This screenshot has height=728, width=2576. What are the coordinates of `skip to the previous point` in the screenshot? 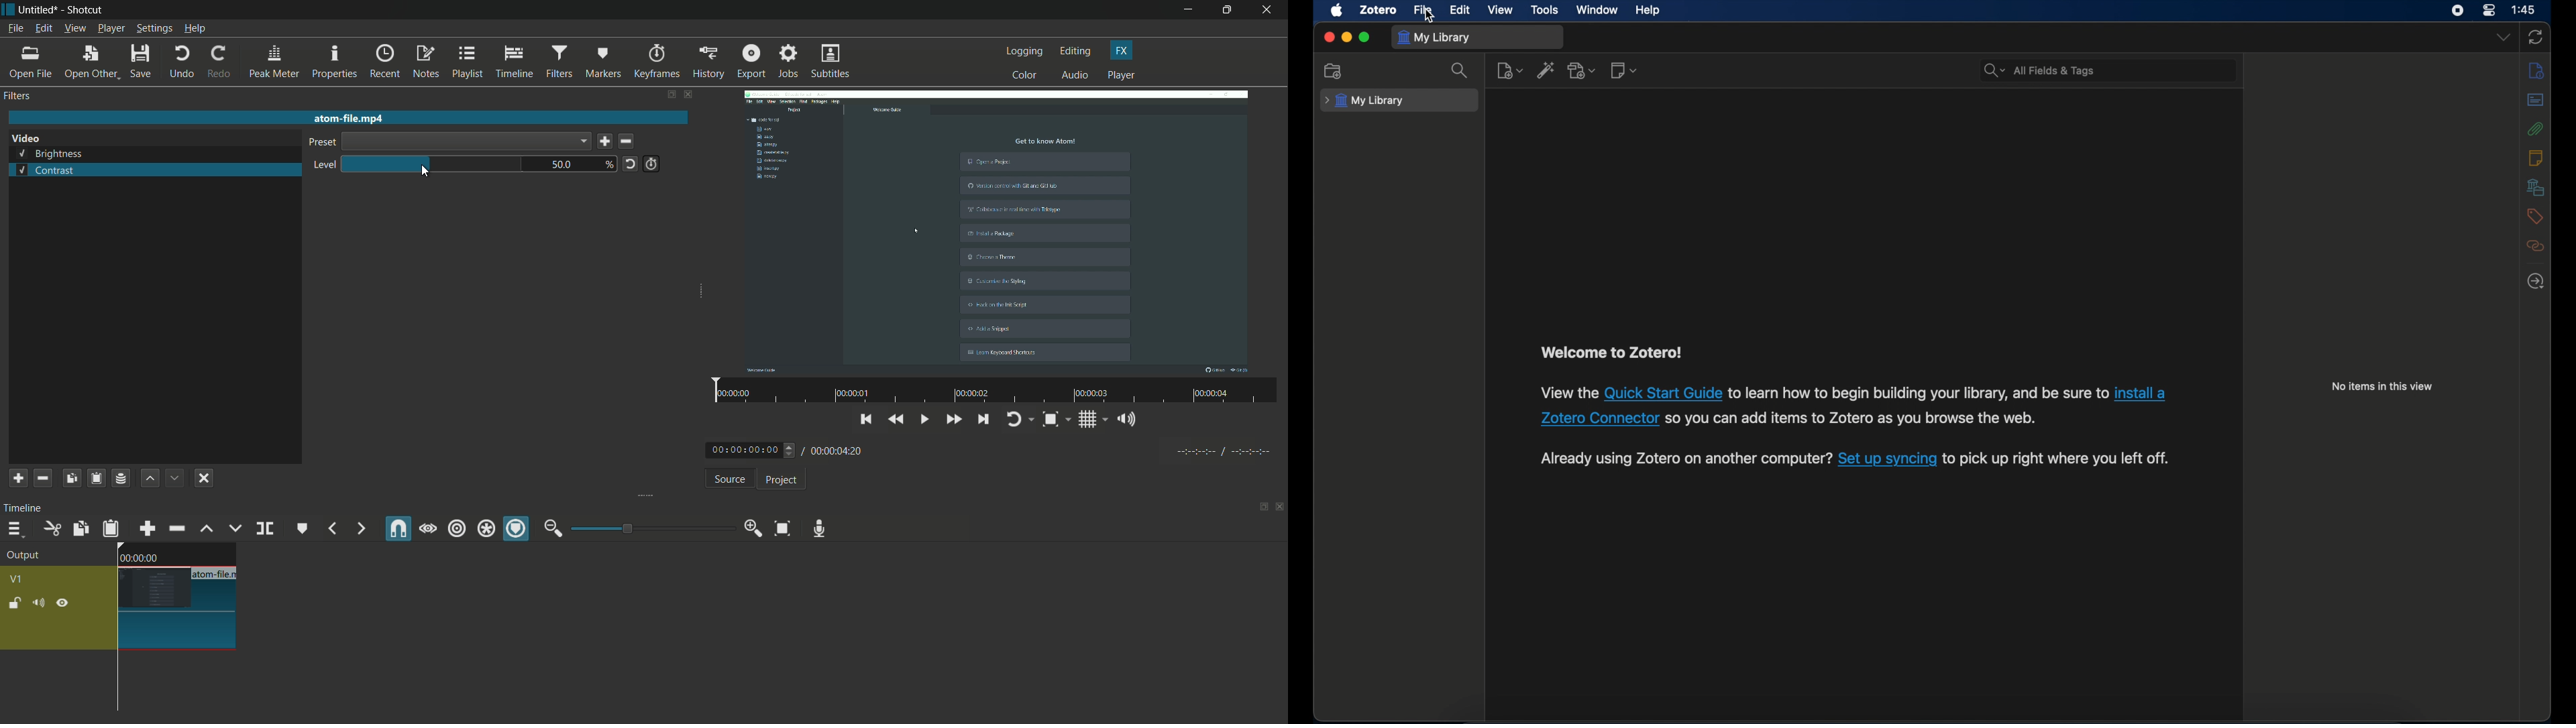 It's located at (866, 418).